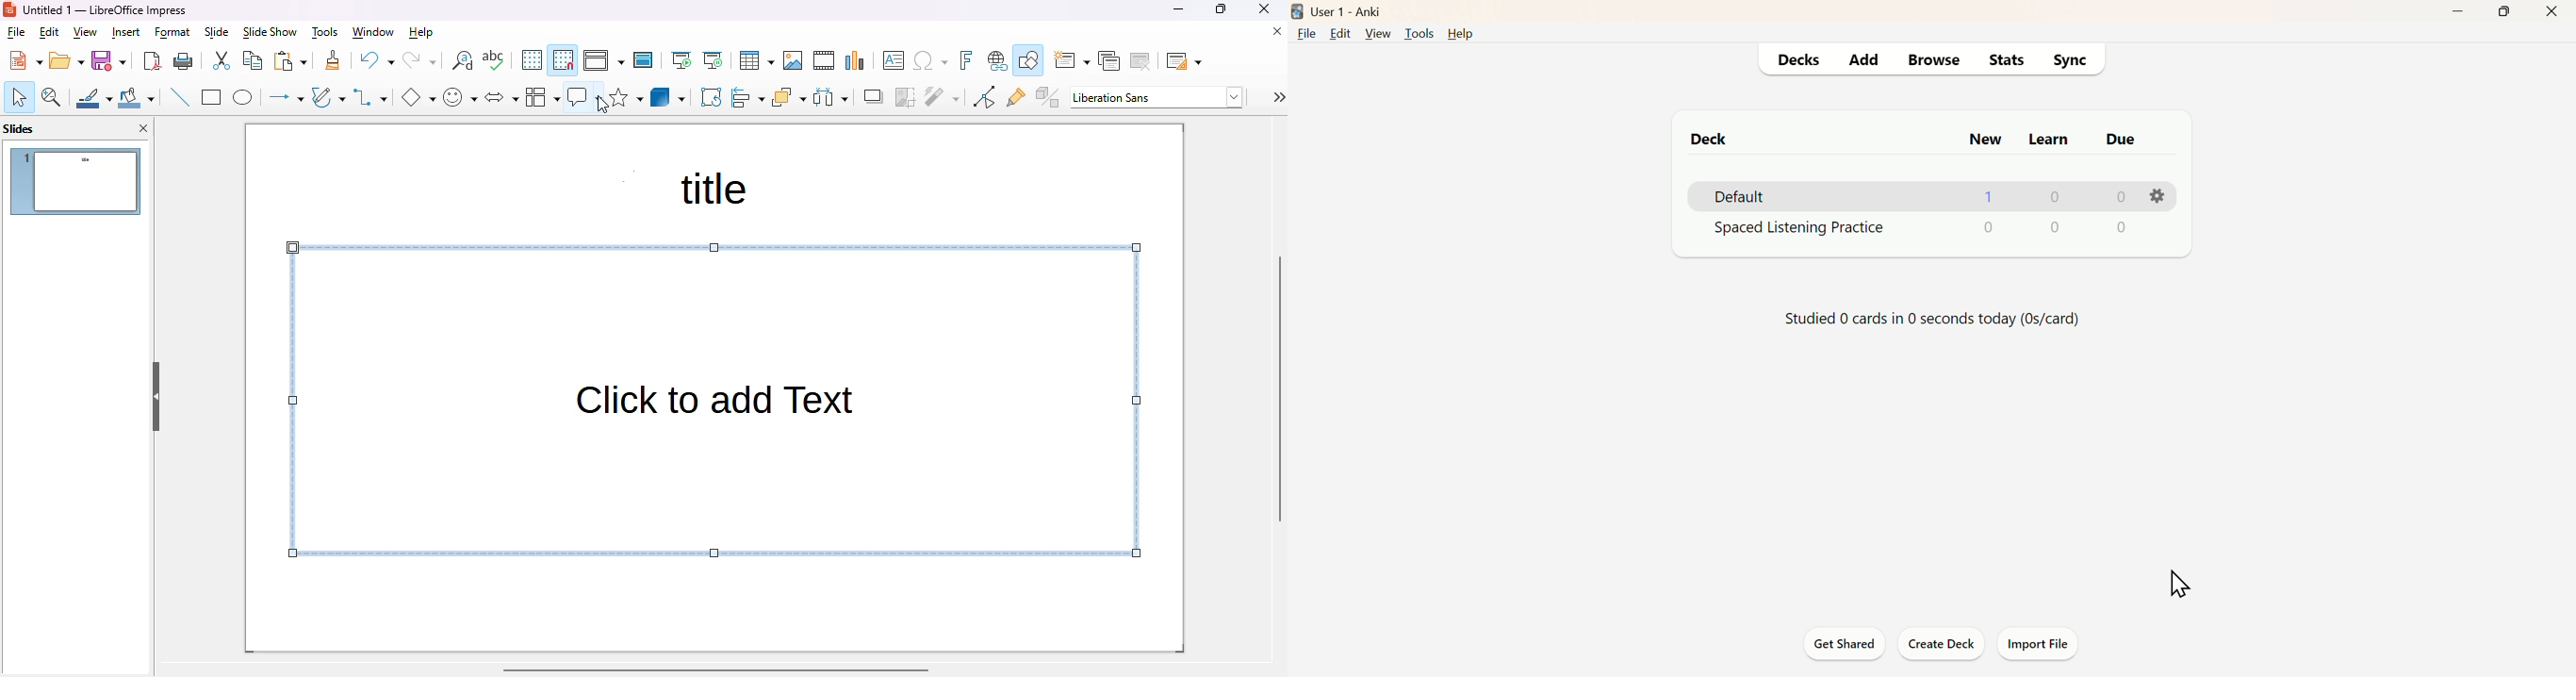 This screenshot has width=2576, height=700. What do you see at coordinates (713, 399) in the screenshot?
I see `Click to add Text` at bounding box center [713, 399].